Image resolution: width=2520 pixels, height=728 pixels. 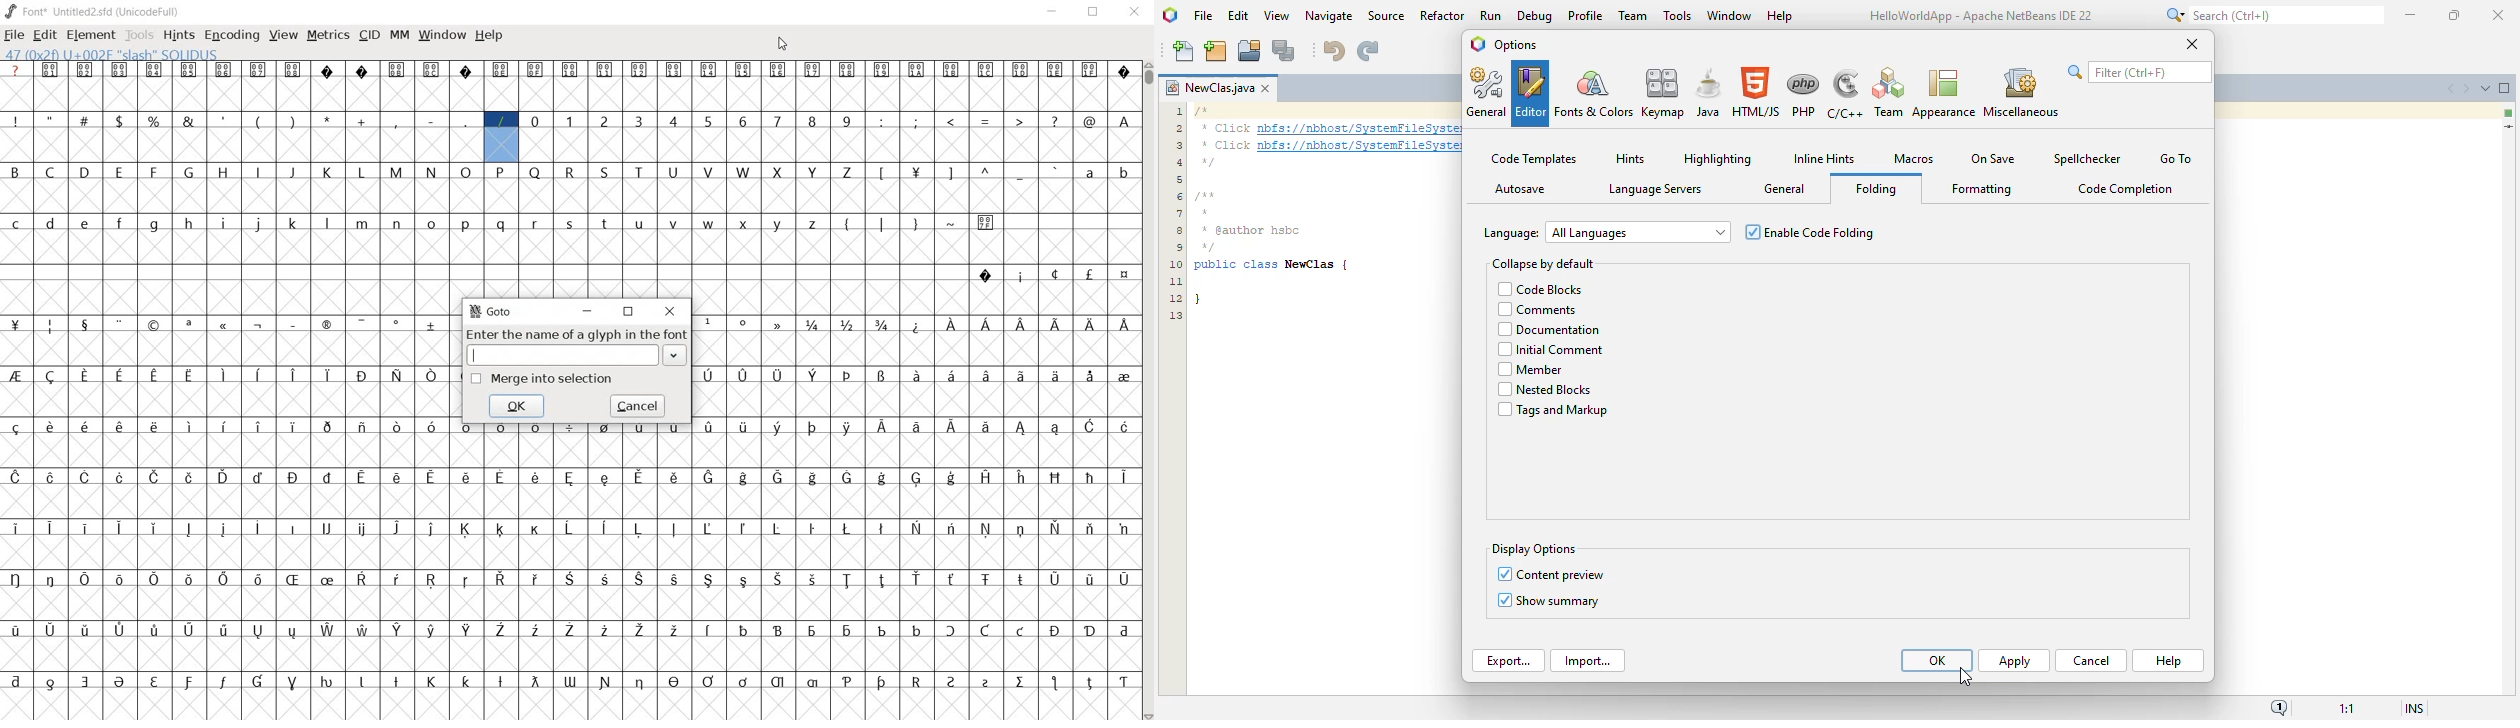 I want to click on glyph, so click(x=225, y=326).